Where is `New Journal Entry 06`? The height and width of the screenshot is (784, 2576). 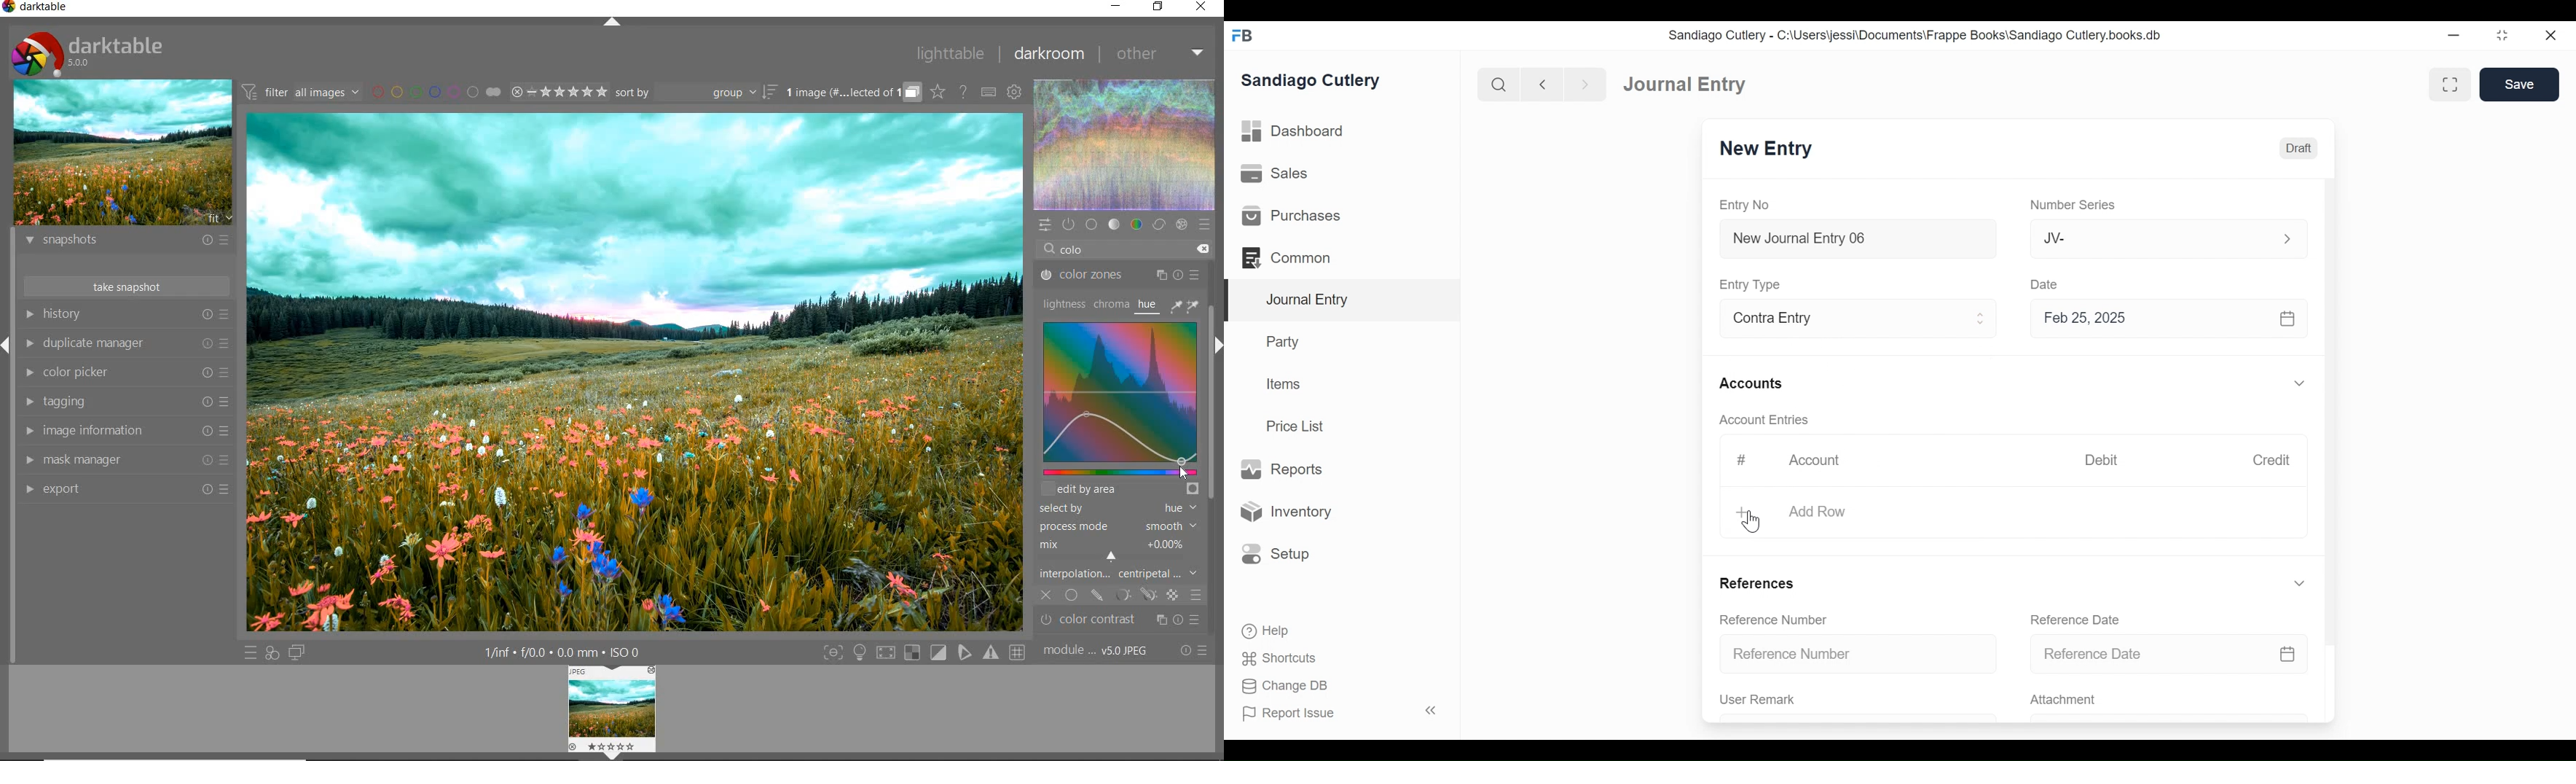
New Journal Entry 06 is located at coordinates (1856, 240).